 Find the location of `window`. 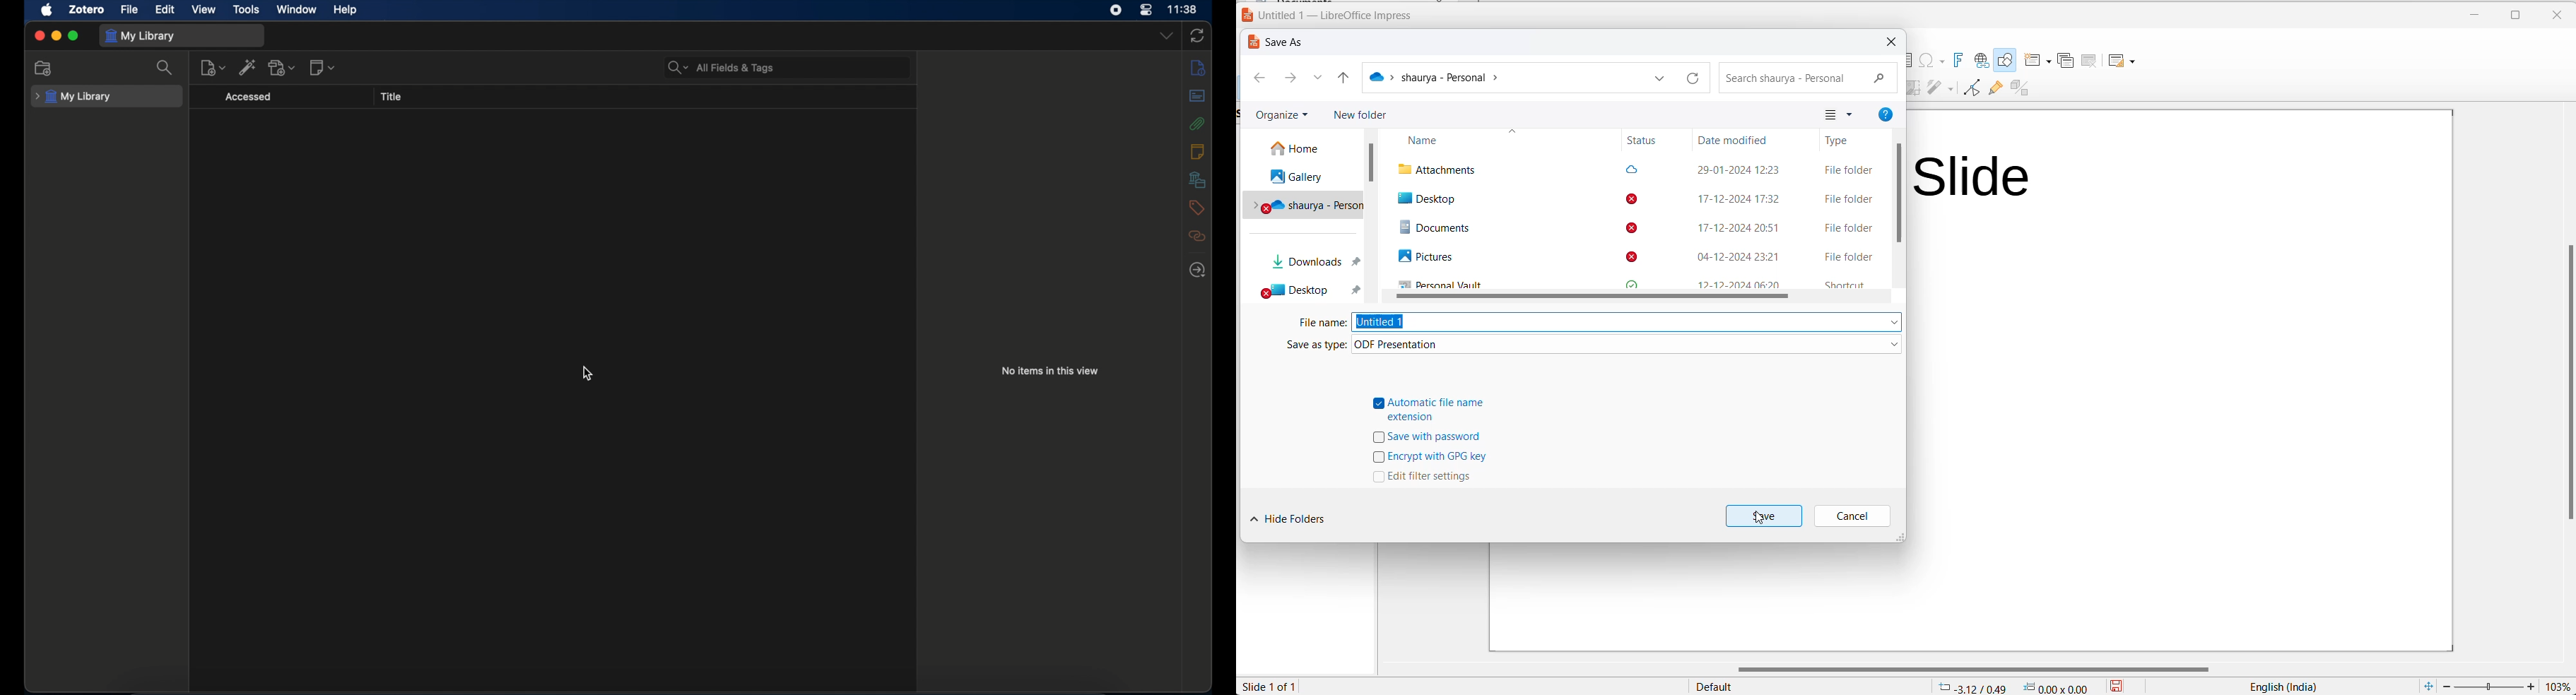

window is located at coordinates (298, 10).